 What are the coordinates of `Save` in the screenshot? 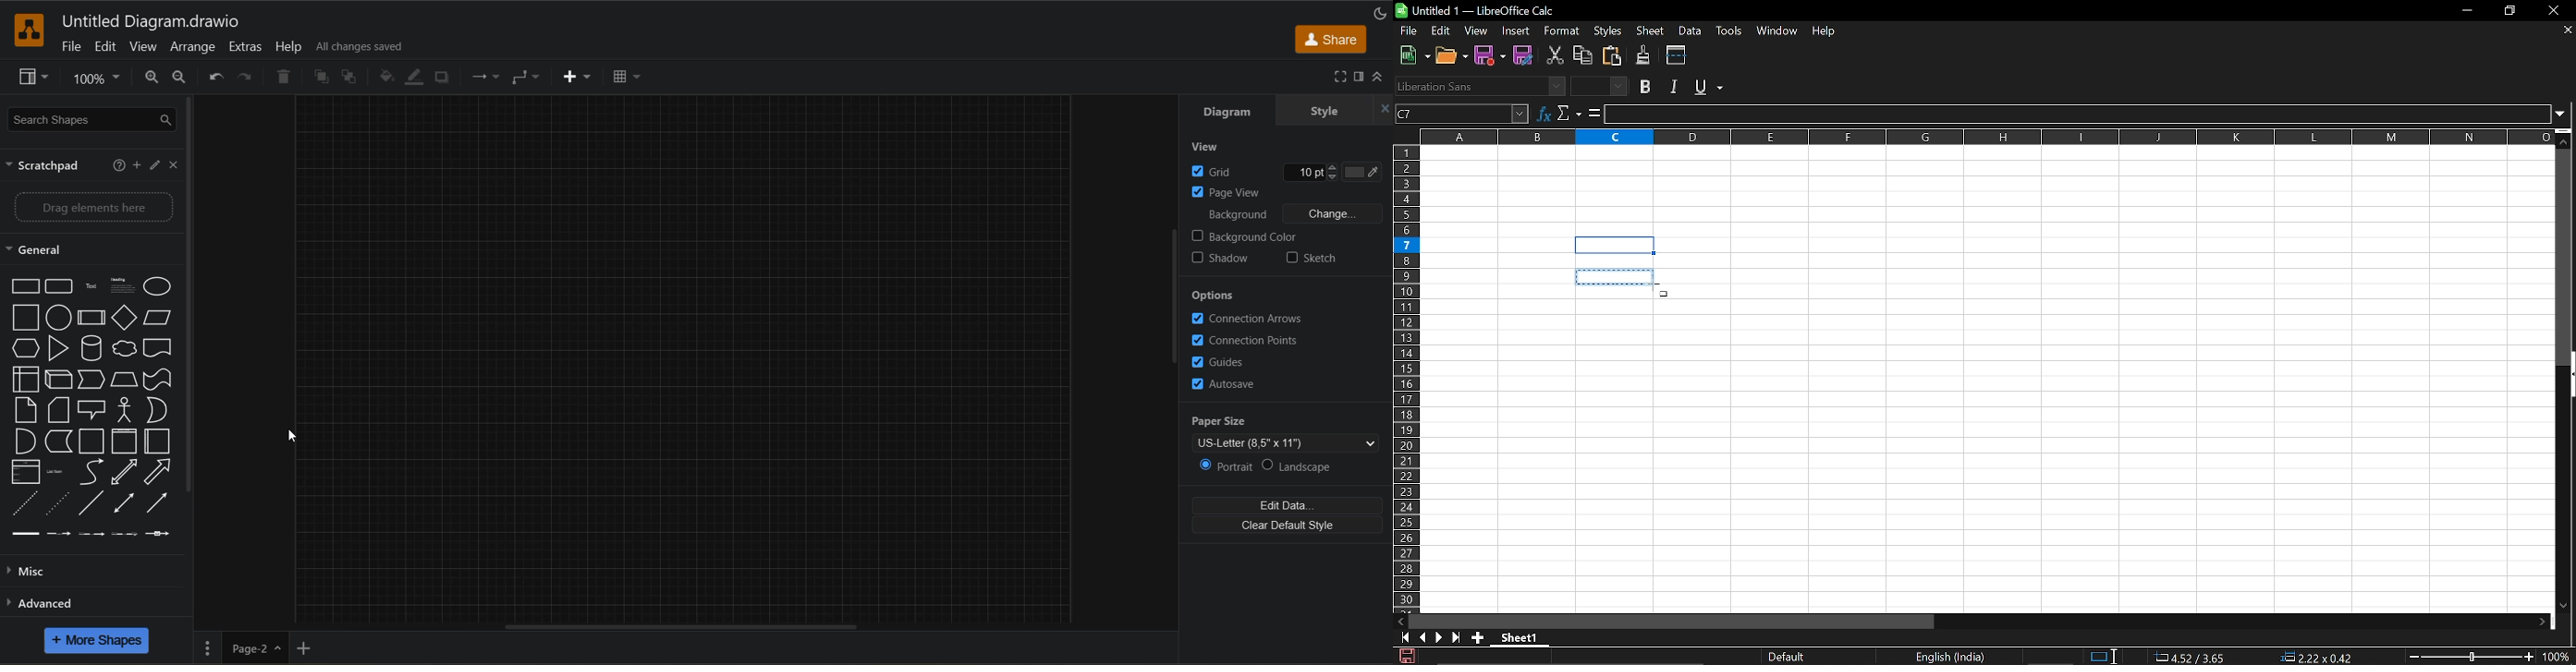 It's located at (1492, 55).